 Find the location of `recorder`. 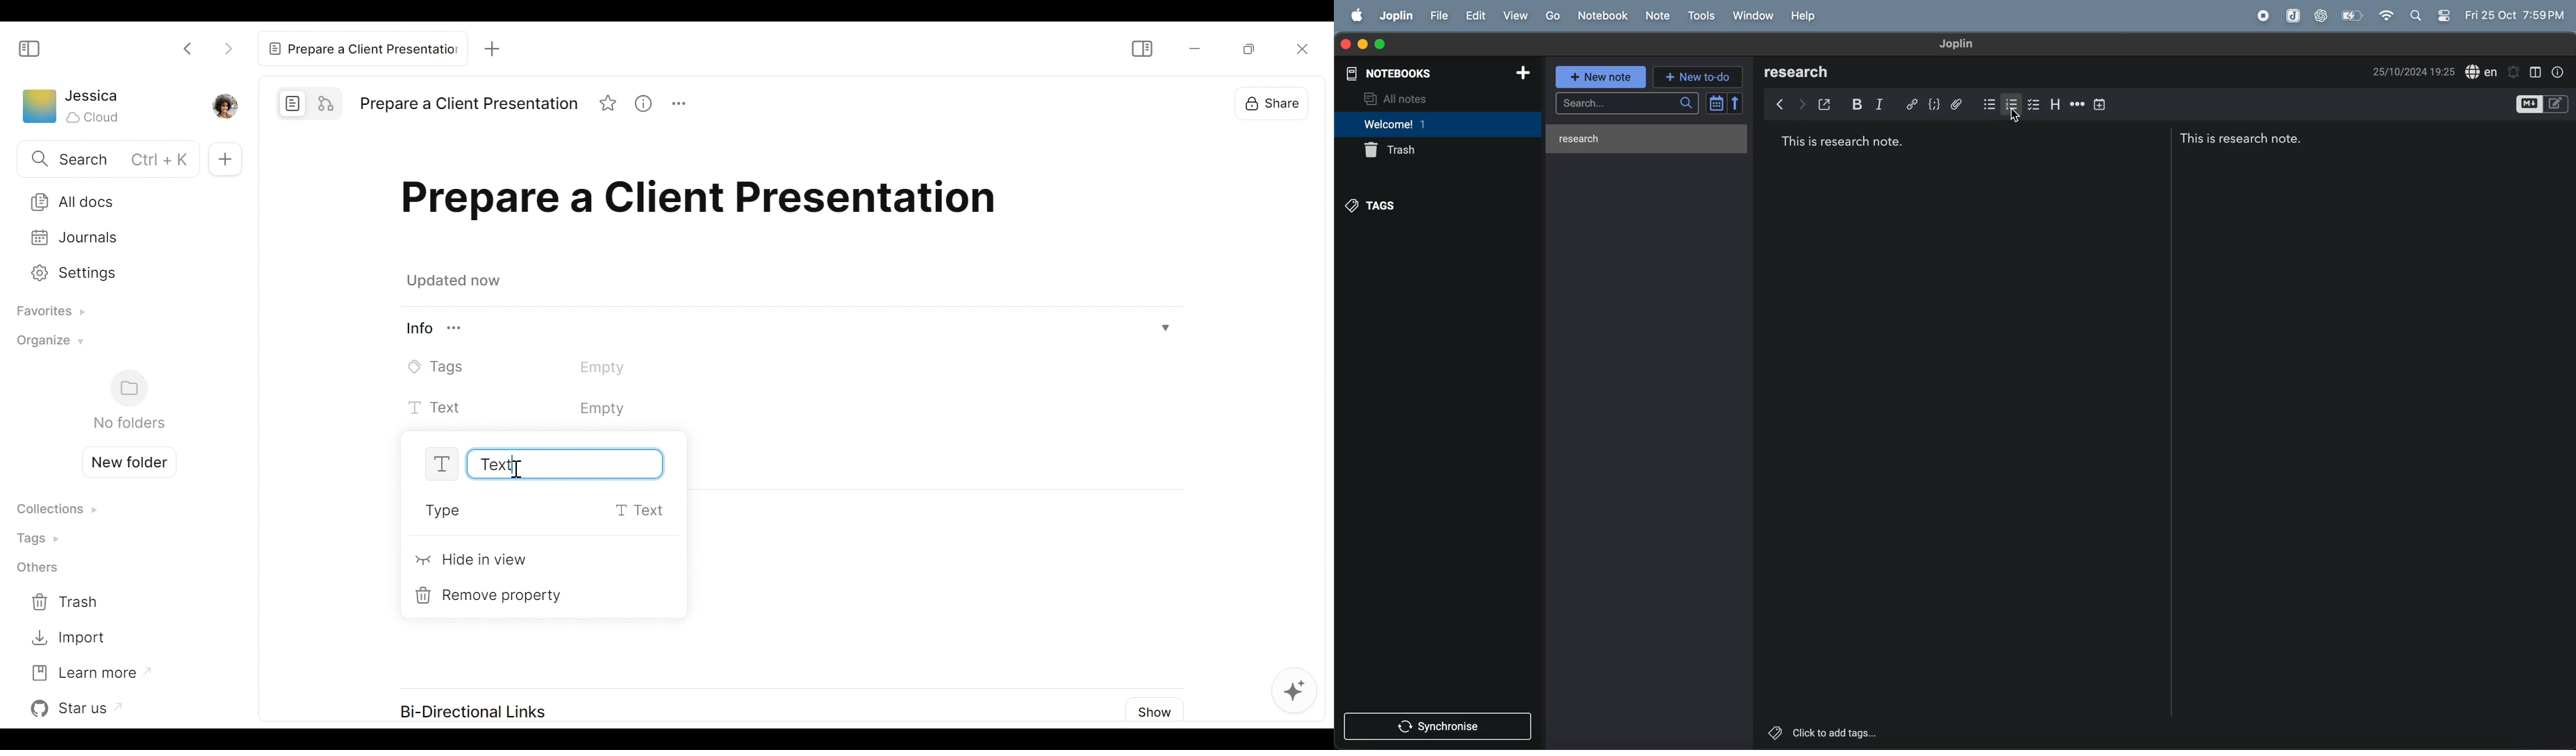

recorder is located at coordinates (2258, 15).